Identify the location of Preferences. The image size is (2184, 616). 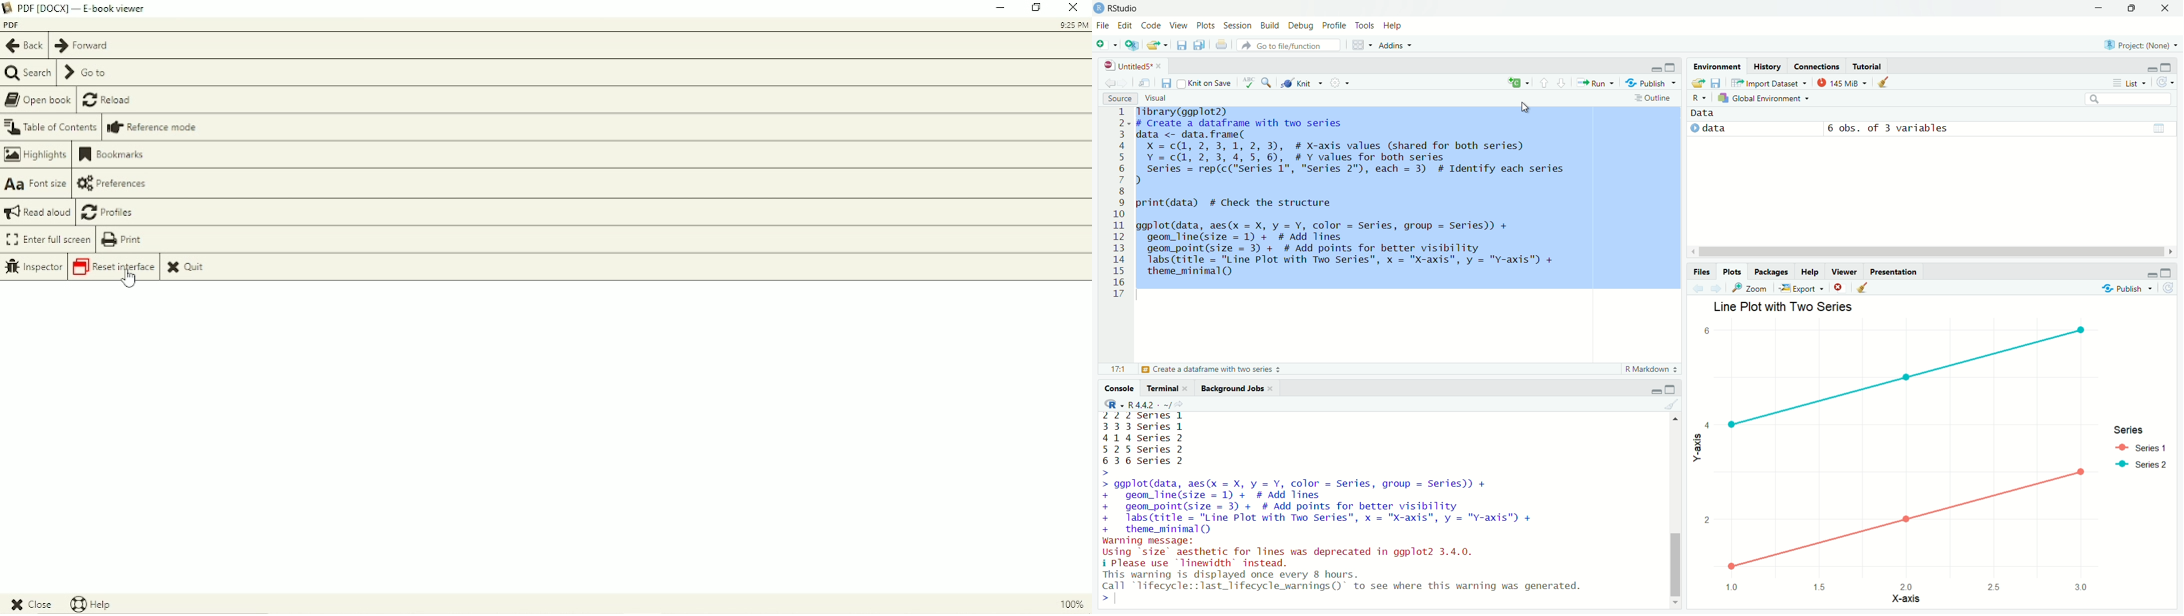
(117, 183).